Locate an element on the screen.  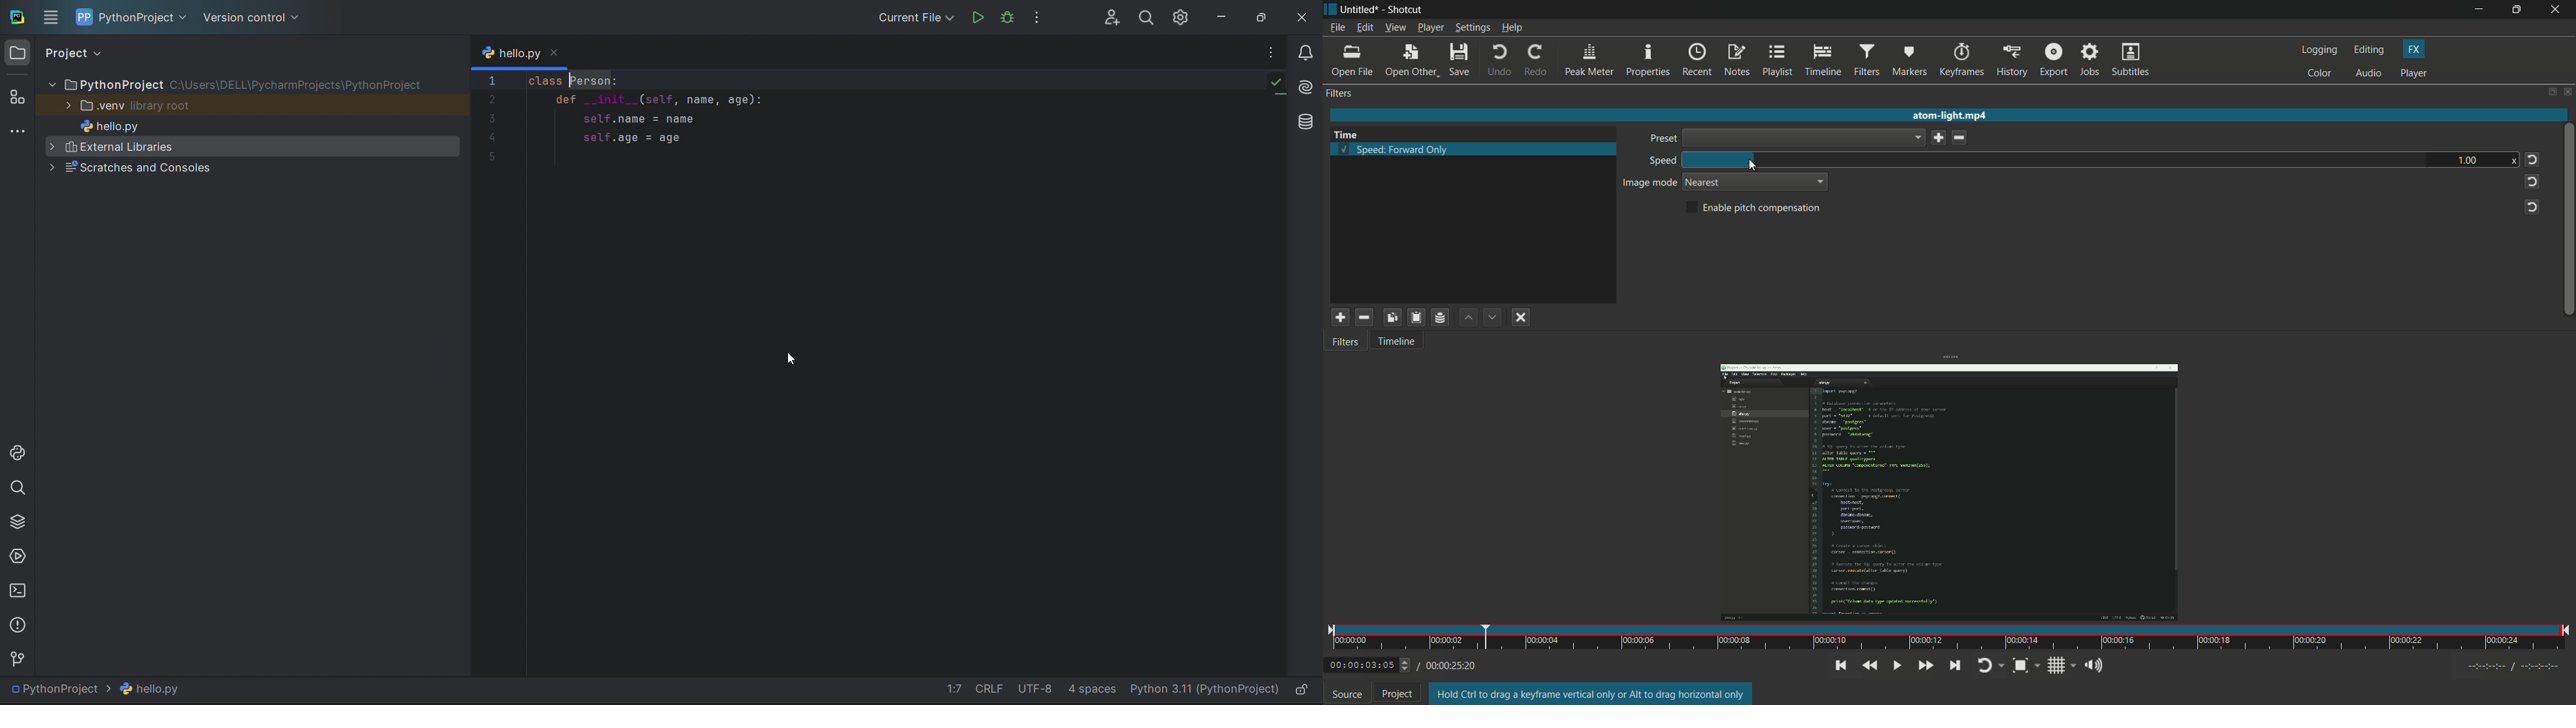
opened file is located at coordinates (1946, 490).